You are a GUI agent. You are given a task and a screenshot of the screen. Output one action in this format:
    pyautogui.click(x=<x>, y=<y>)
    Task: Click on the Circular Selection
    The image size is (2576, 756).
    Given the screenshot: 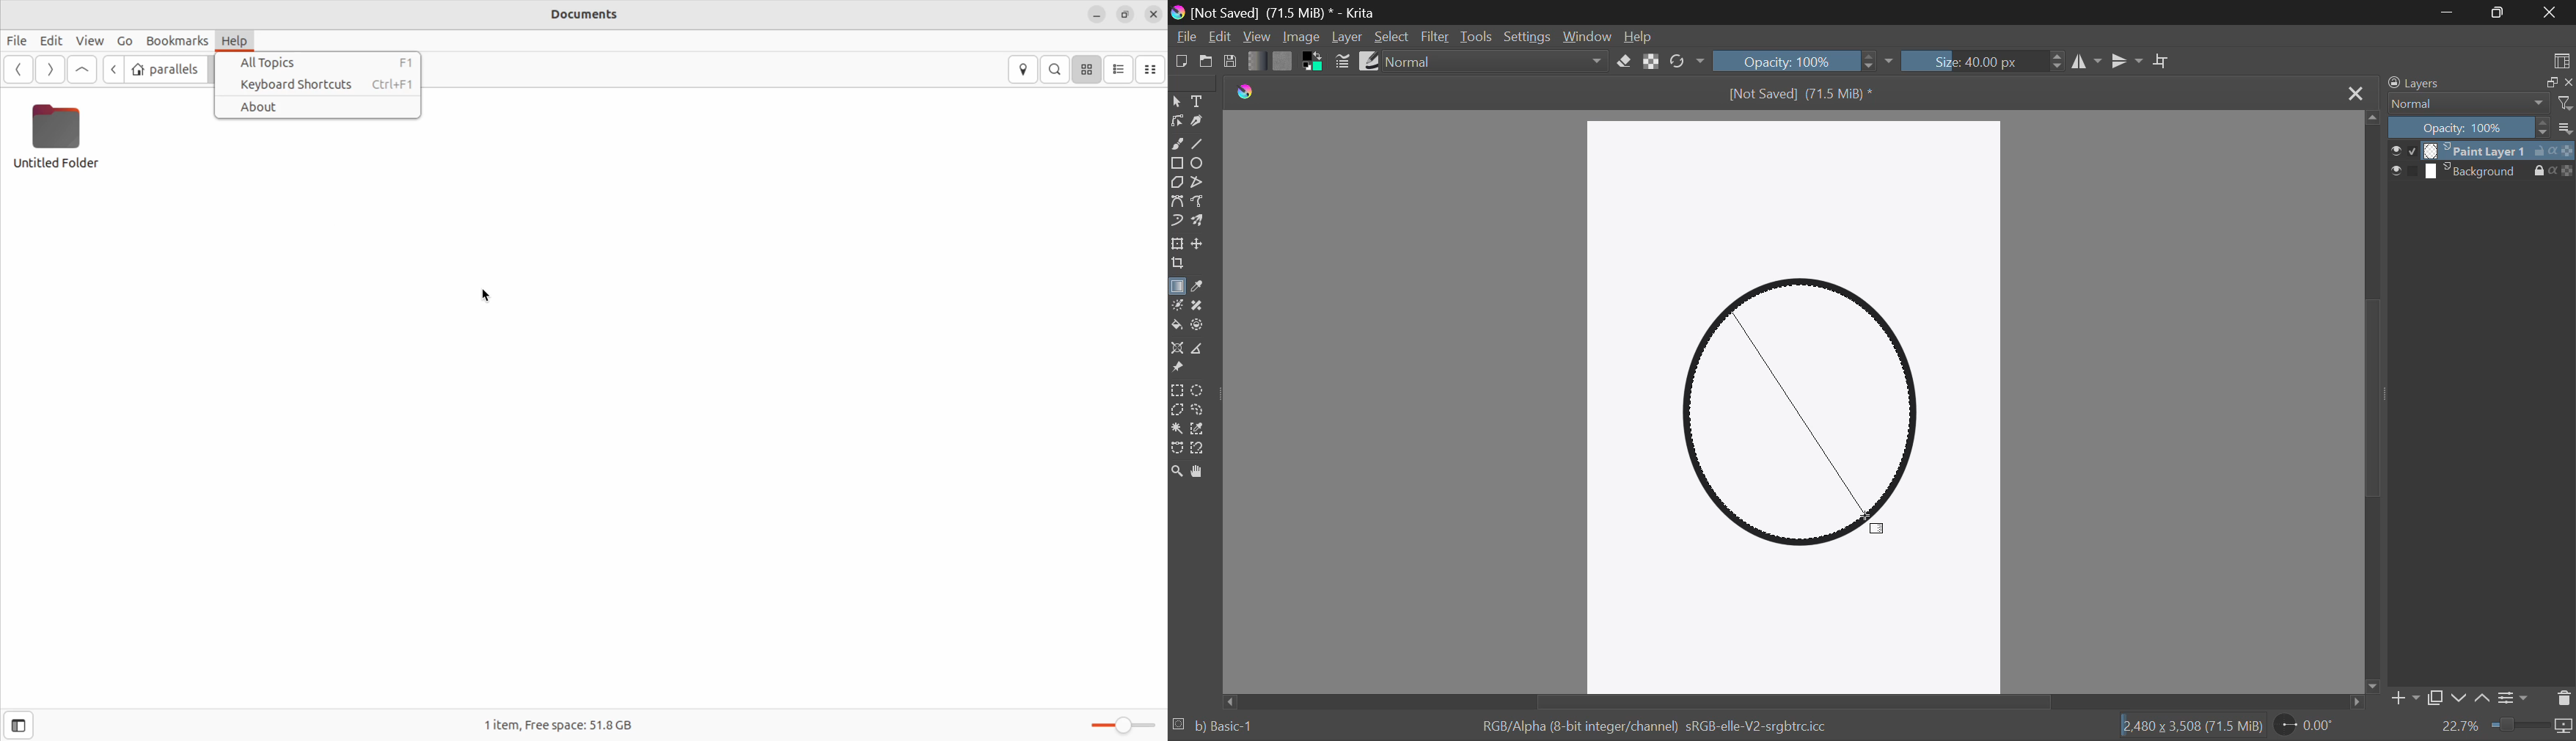 What is the action you would take?
    pyautogui.click(x=1201, y=389)
    